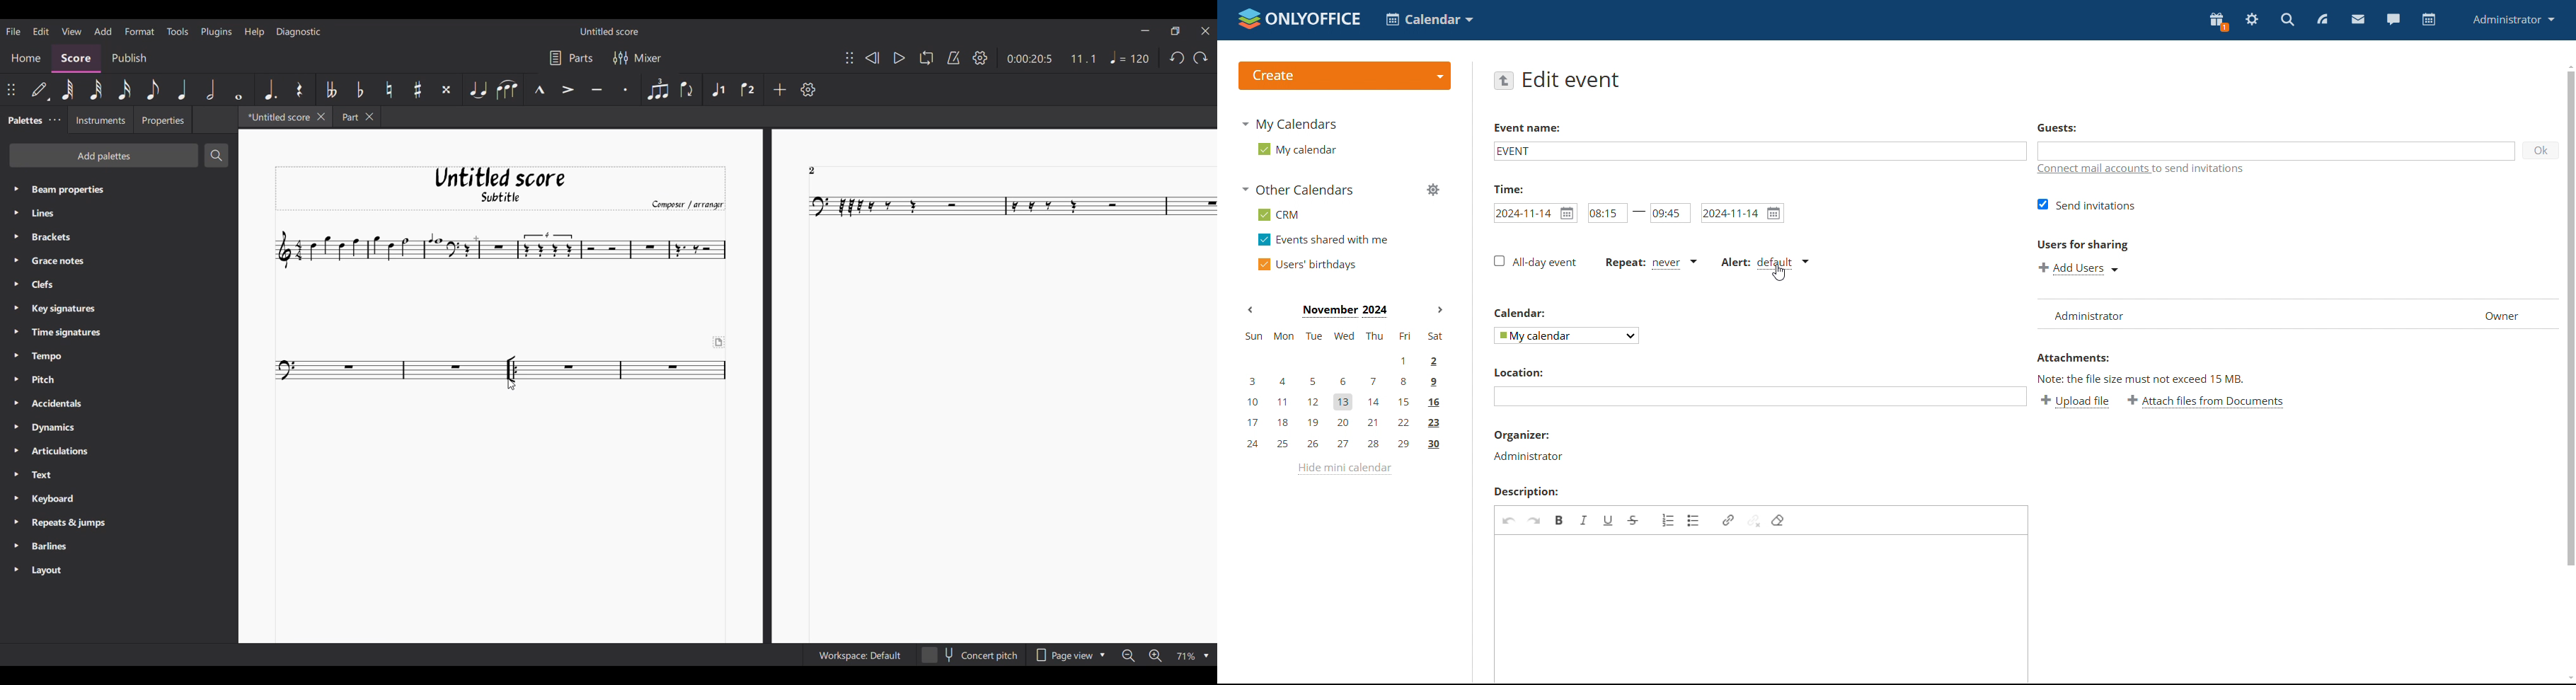  What do you see at coordinates (850, 58) in the screenshot?
I see `Change position of toolbar` at bounding box center [850, 58].